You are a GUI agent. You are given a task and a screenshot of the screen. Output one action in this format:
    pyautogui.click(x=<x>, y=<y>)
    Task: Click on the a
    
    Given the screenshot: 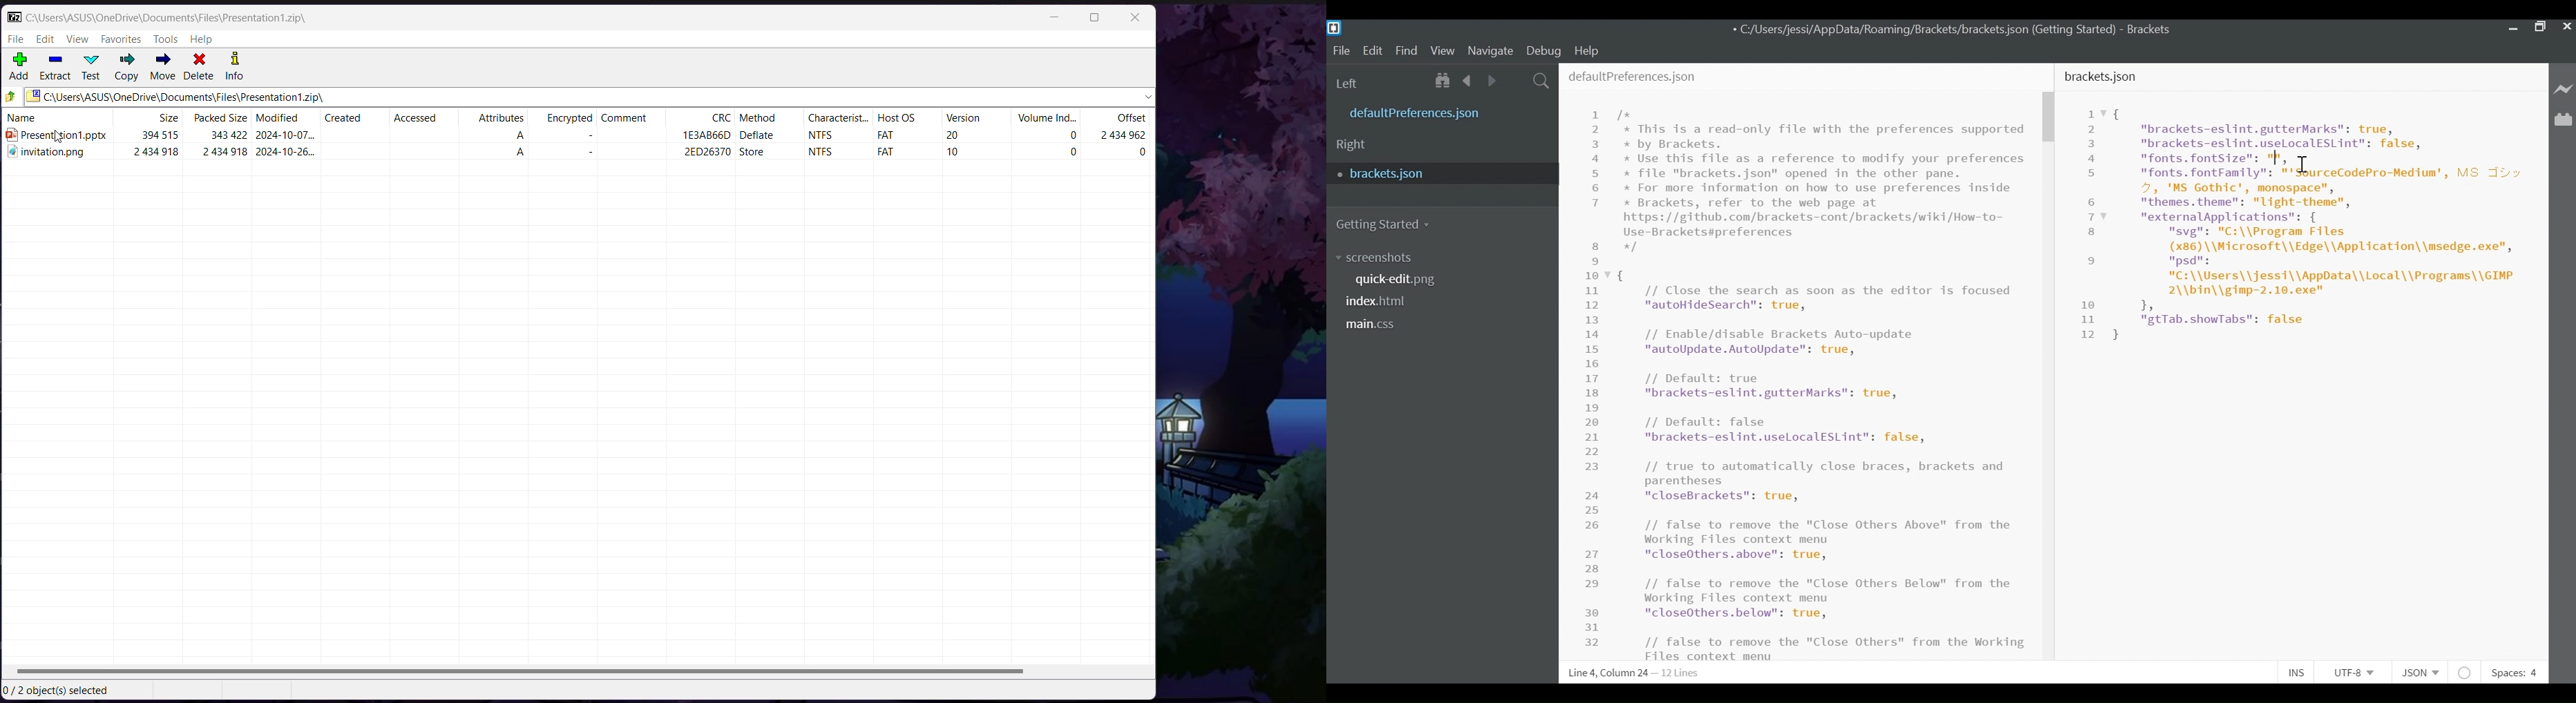 What is the action you would take?
    pyautogui.click(x=528, y=137)
    